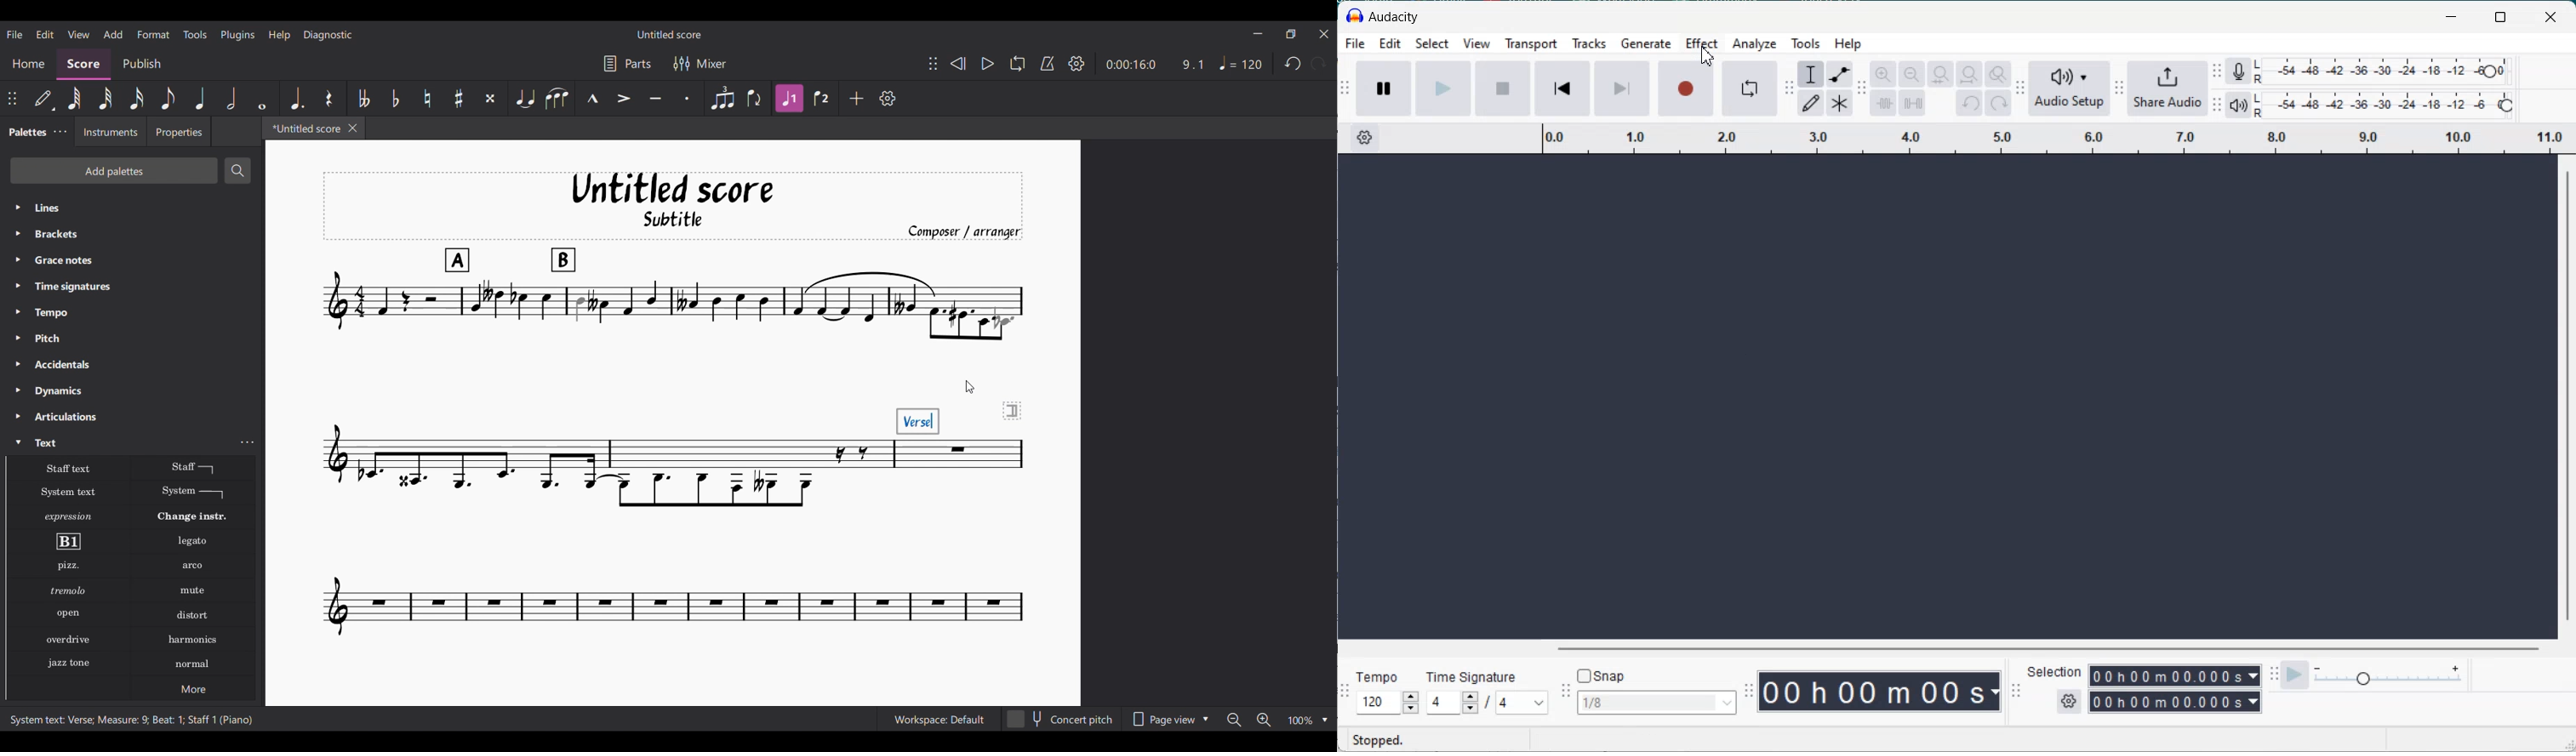 This screenshot has width=2576, height=756. I want to click on Slur, so click(557, 98).